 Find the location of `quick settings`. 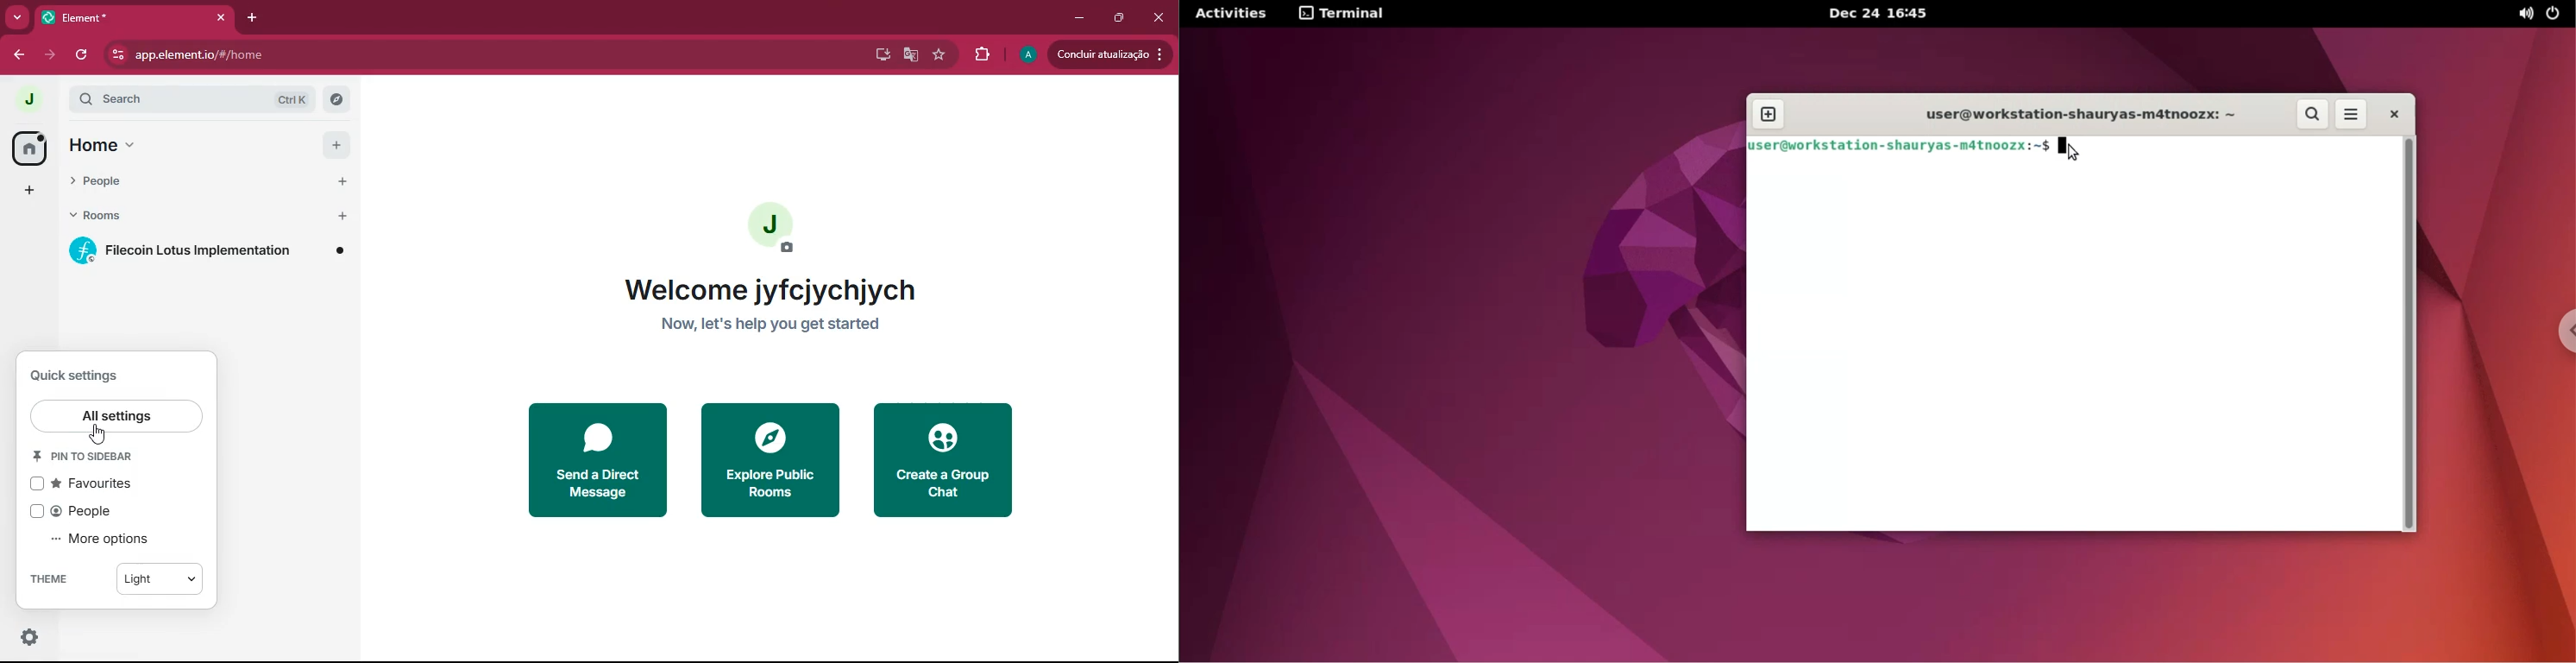

quick settings is located at coordinates (83, 375).